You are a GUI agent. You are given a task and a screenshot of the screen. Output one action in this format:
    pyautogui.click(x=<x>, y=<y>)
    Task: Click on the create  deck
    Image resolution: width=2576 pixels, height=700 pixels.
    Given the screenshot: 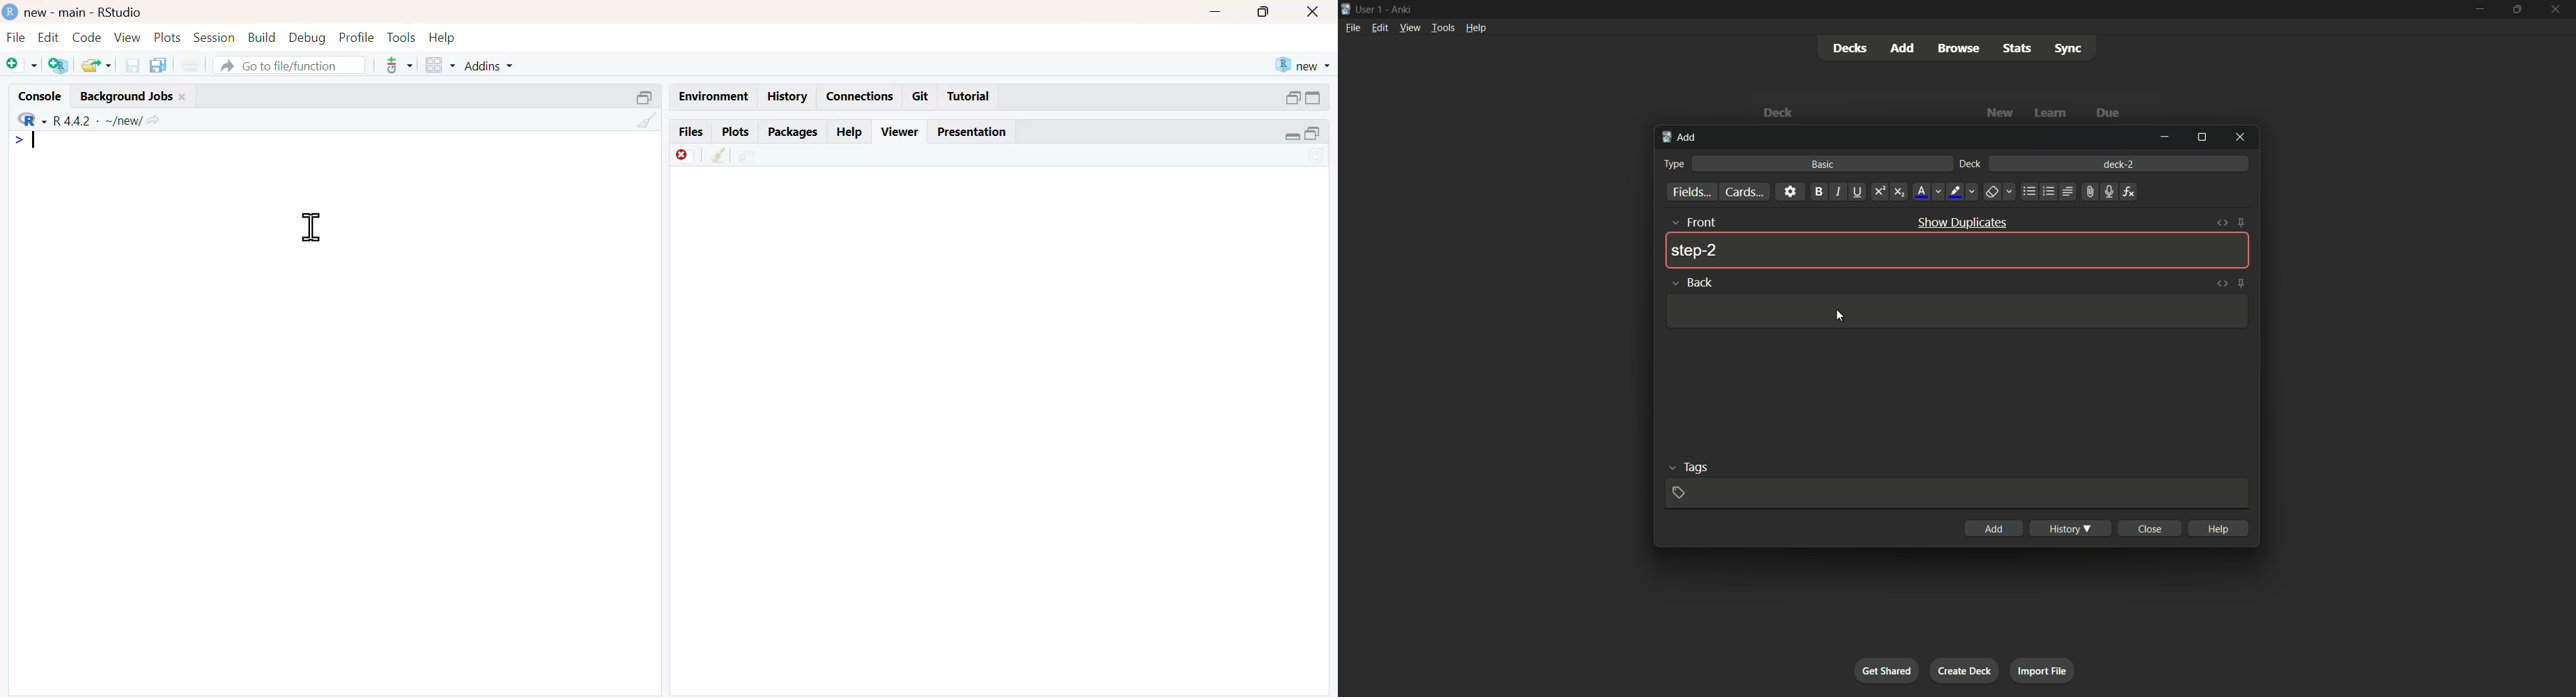 What is the action you would take?
    pyautogui.click(x=1966, y=671)
    